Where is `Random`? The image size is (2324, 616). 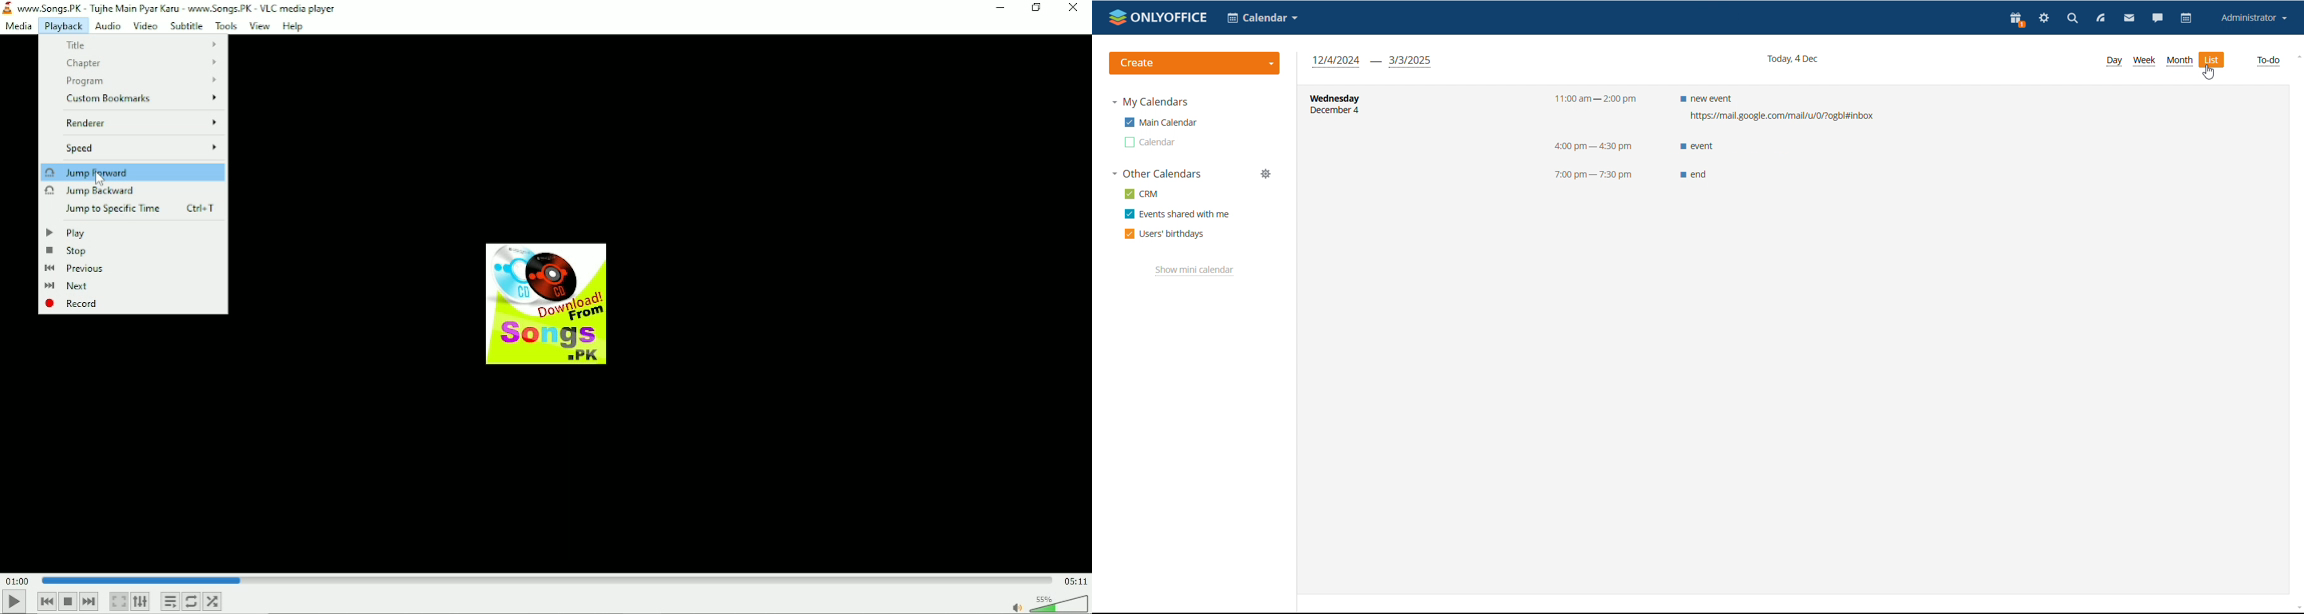
Random is located at coordinates (212, 602).